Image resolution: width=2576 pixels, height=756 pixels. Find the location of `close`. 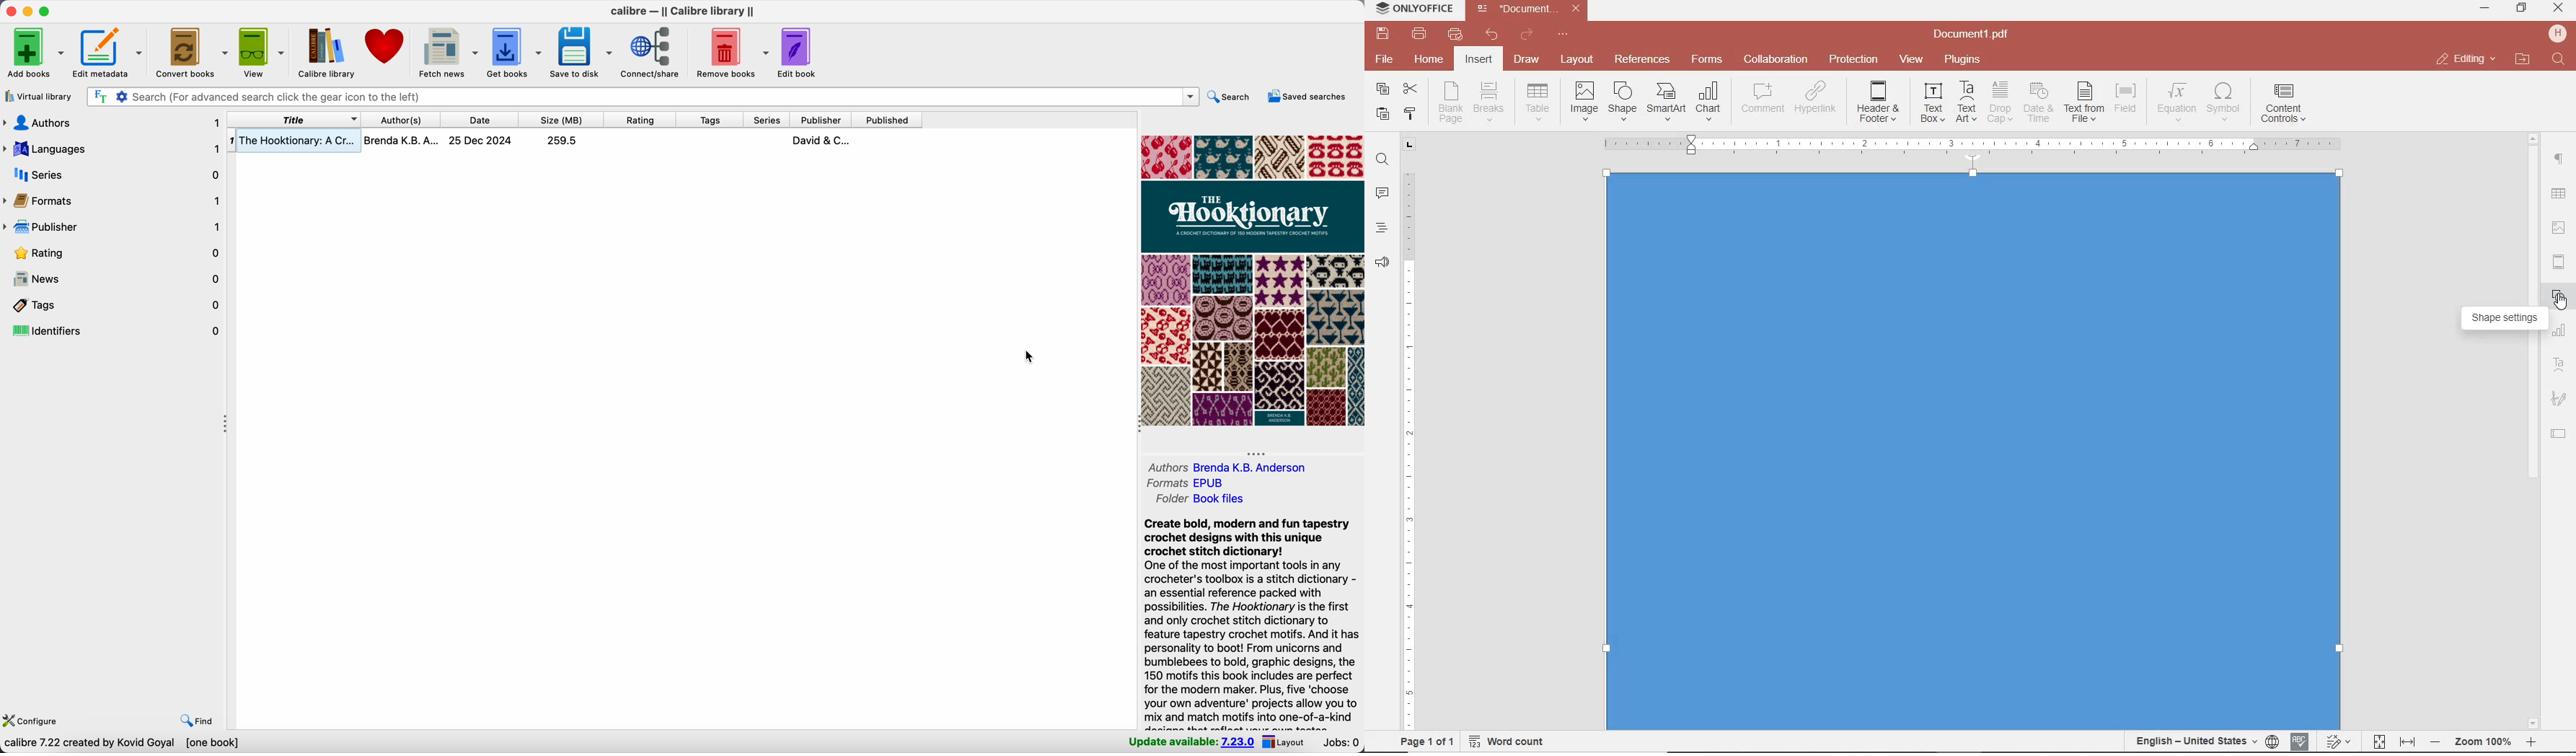

close is located at coordinates (9, 12).